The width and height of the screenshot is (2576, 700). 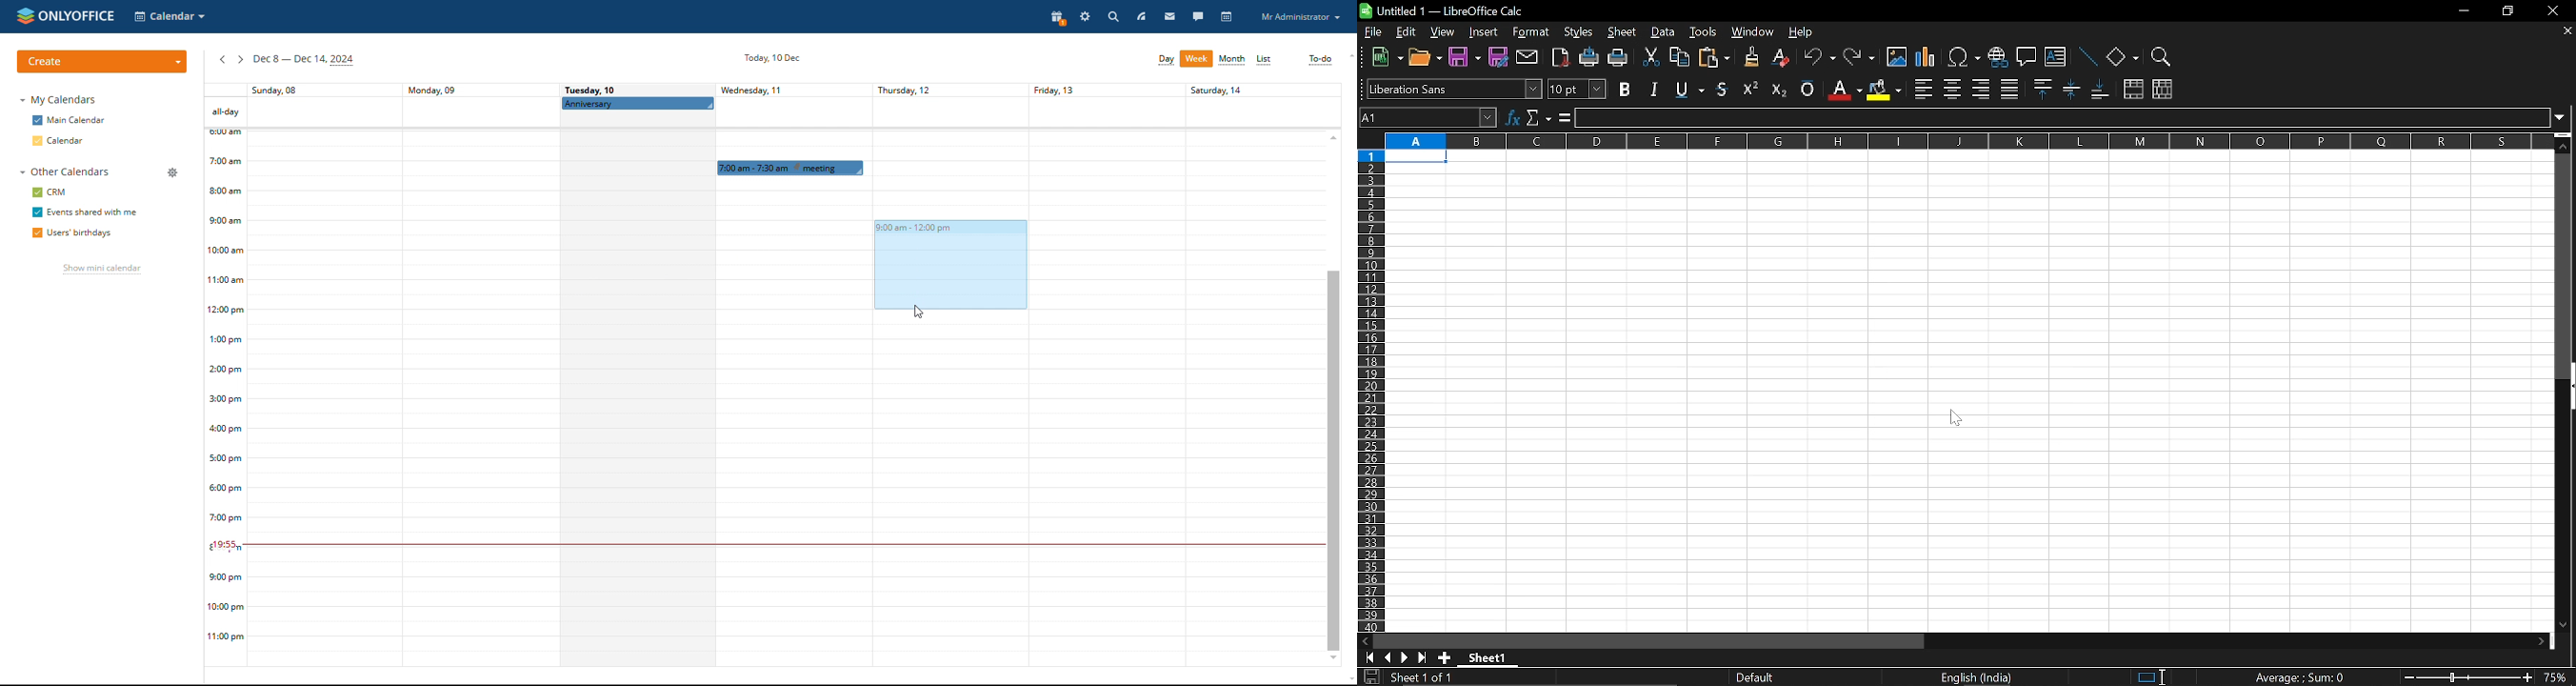 What do you see at coordinates (1443, 657) in the screenshot?
I see `add sheet` at bounding box center [1443, 657].